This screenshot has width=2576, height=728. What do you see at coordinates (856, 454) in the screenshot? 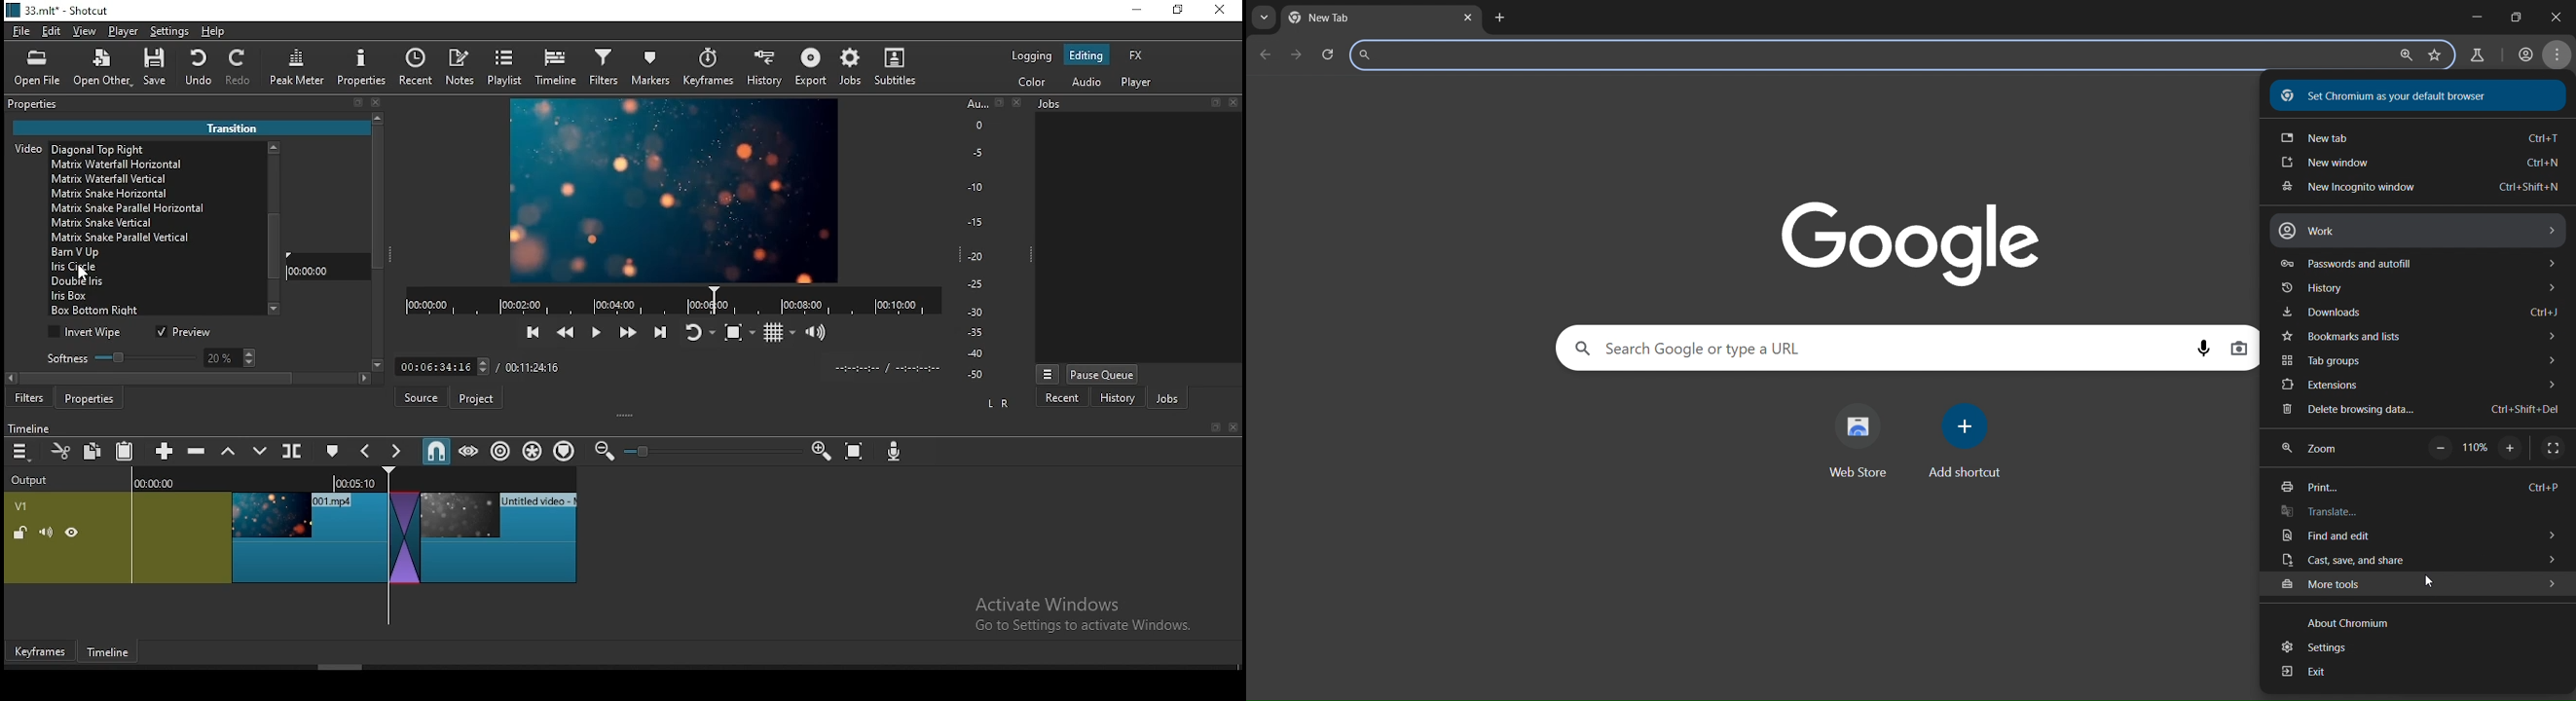
I see `zoom timeline to fit` at bounding box center [856, 454].